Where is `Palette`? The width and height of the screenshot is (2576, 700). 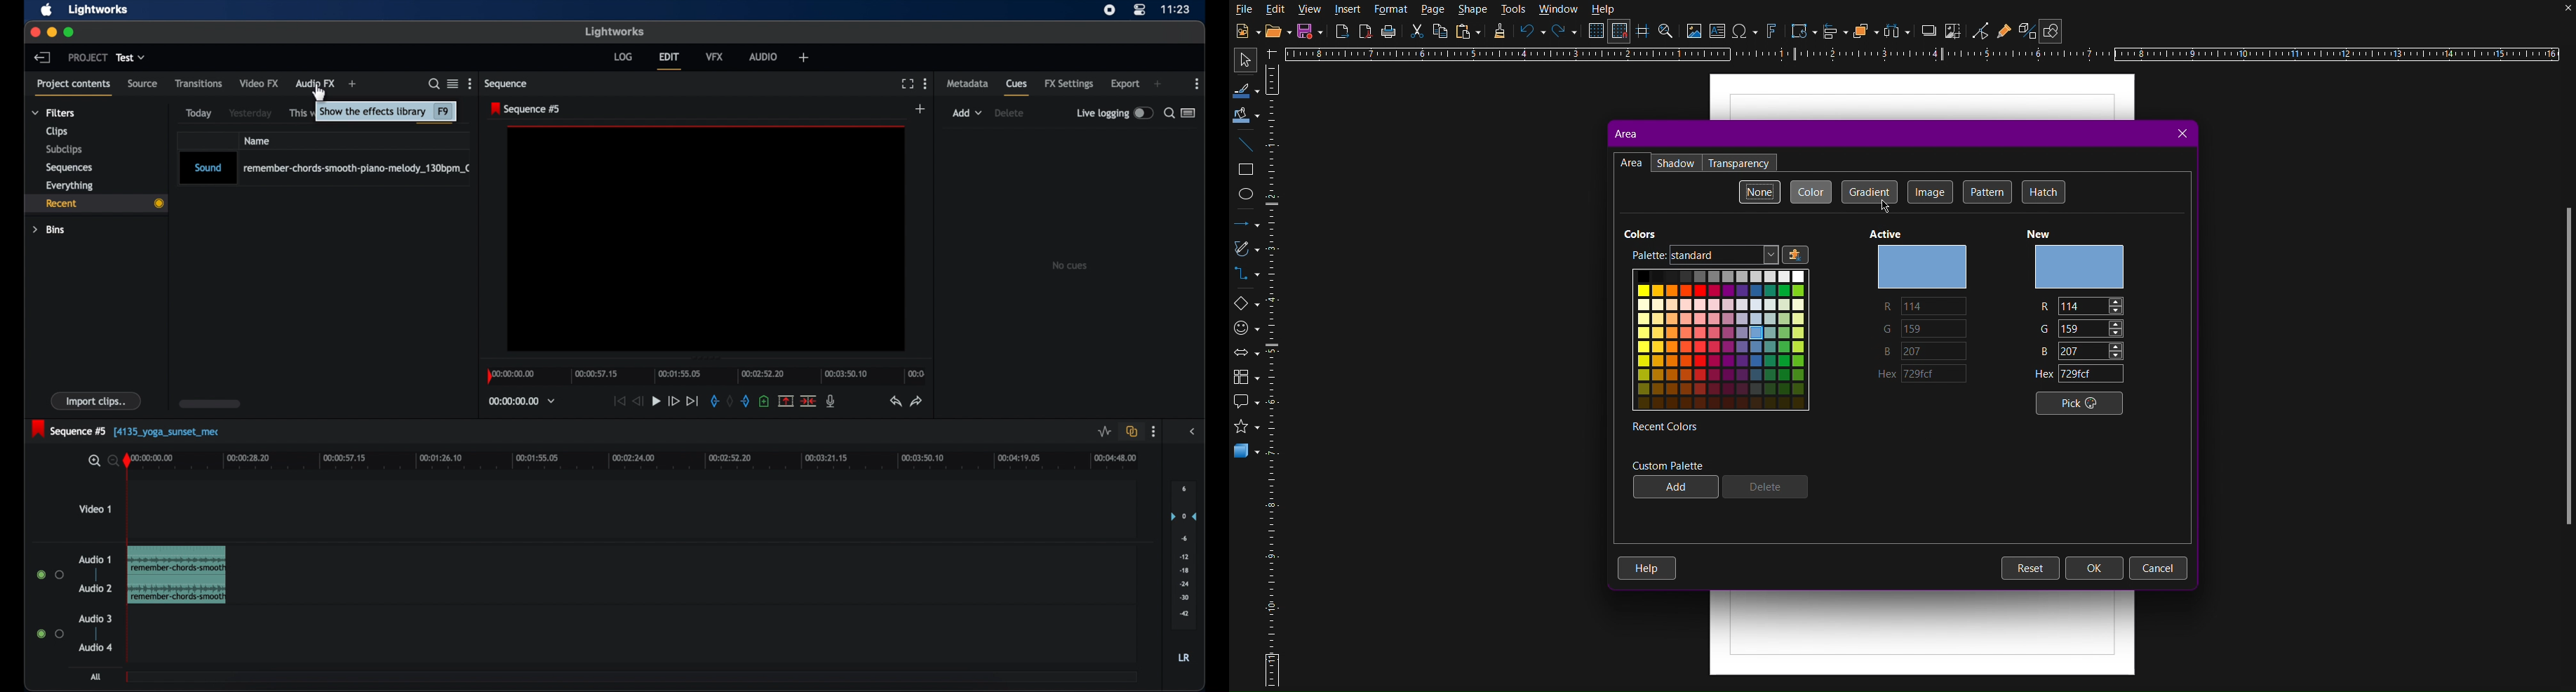
Palette is located at coordinates (1645, 255).